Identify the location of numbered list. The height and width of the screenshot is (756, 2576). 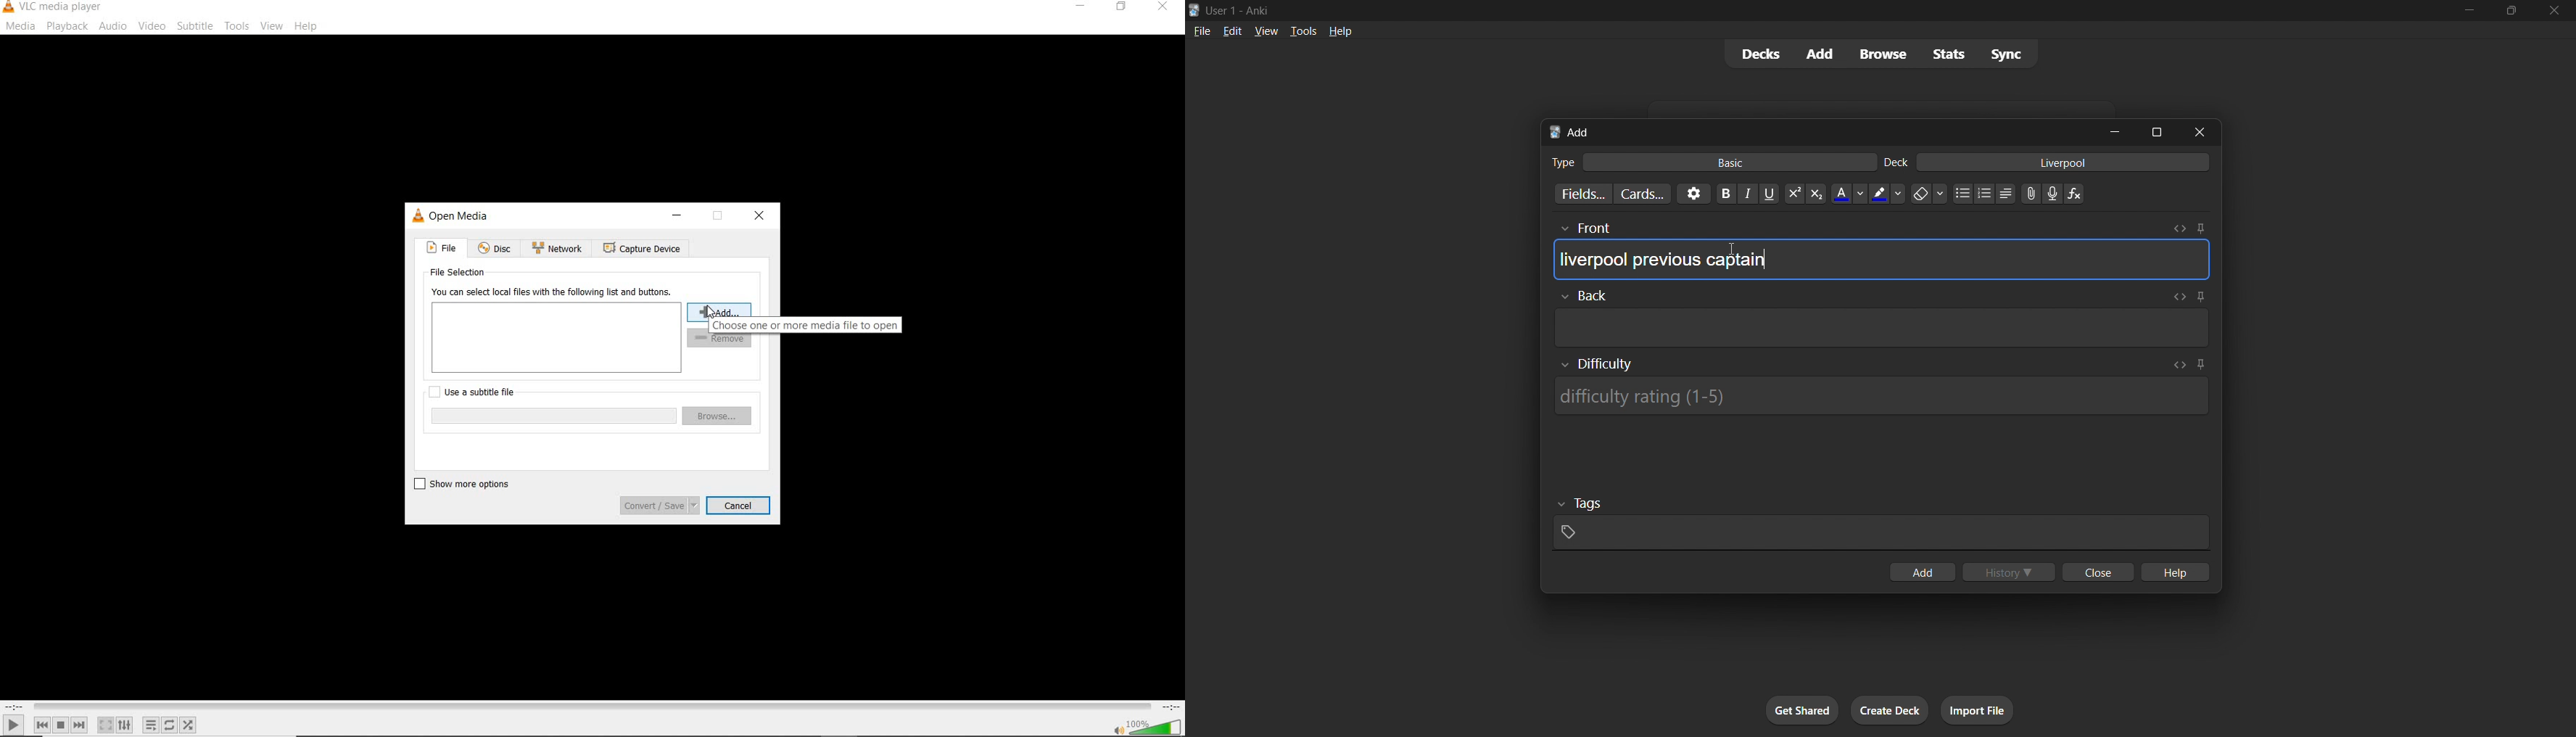
(1985, 195).